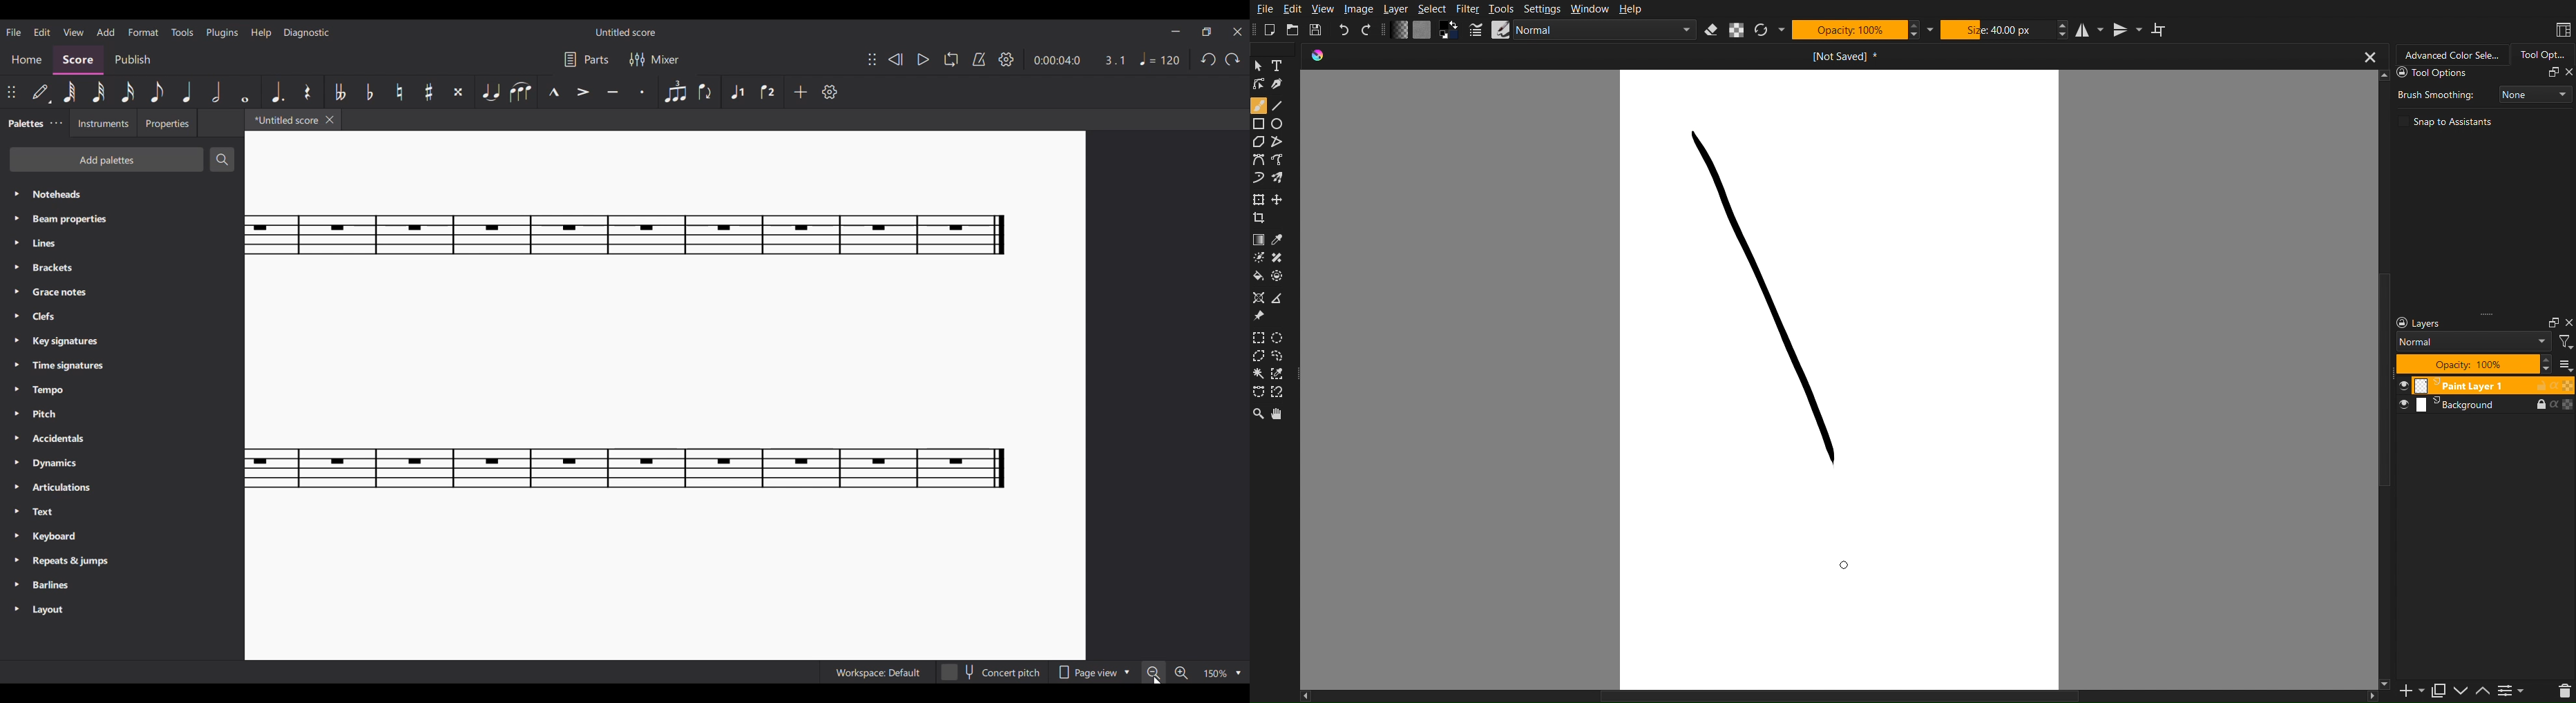  I want to click on Voice 1, so click(737, 91).